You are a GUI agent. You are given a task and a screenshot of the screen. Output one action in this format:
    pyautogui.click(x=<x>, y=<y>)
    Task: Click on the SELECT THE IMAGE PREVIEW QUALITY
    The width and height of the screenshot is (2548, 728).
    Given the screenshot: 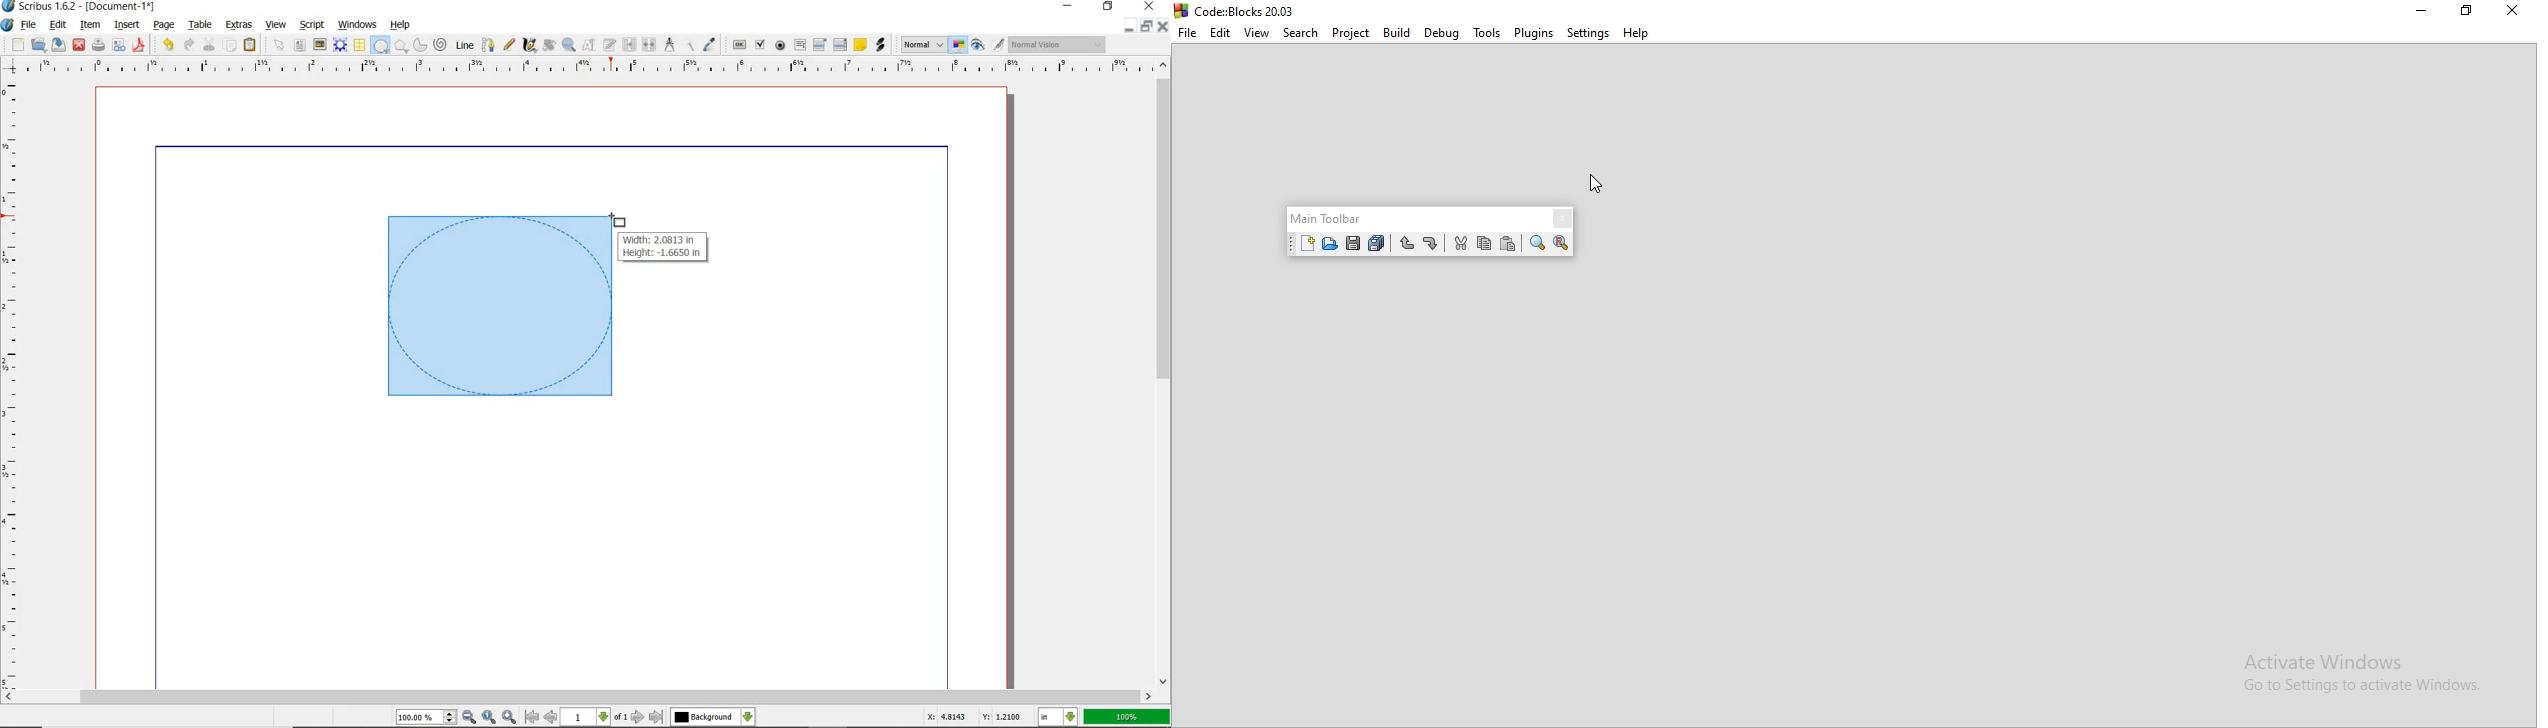 What is the action you would take?
    pyautogui.click(x=924, y=45)
    